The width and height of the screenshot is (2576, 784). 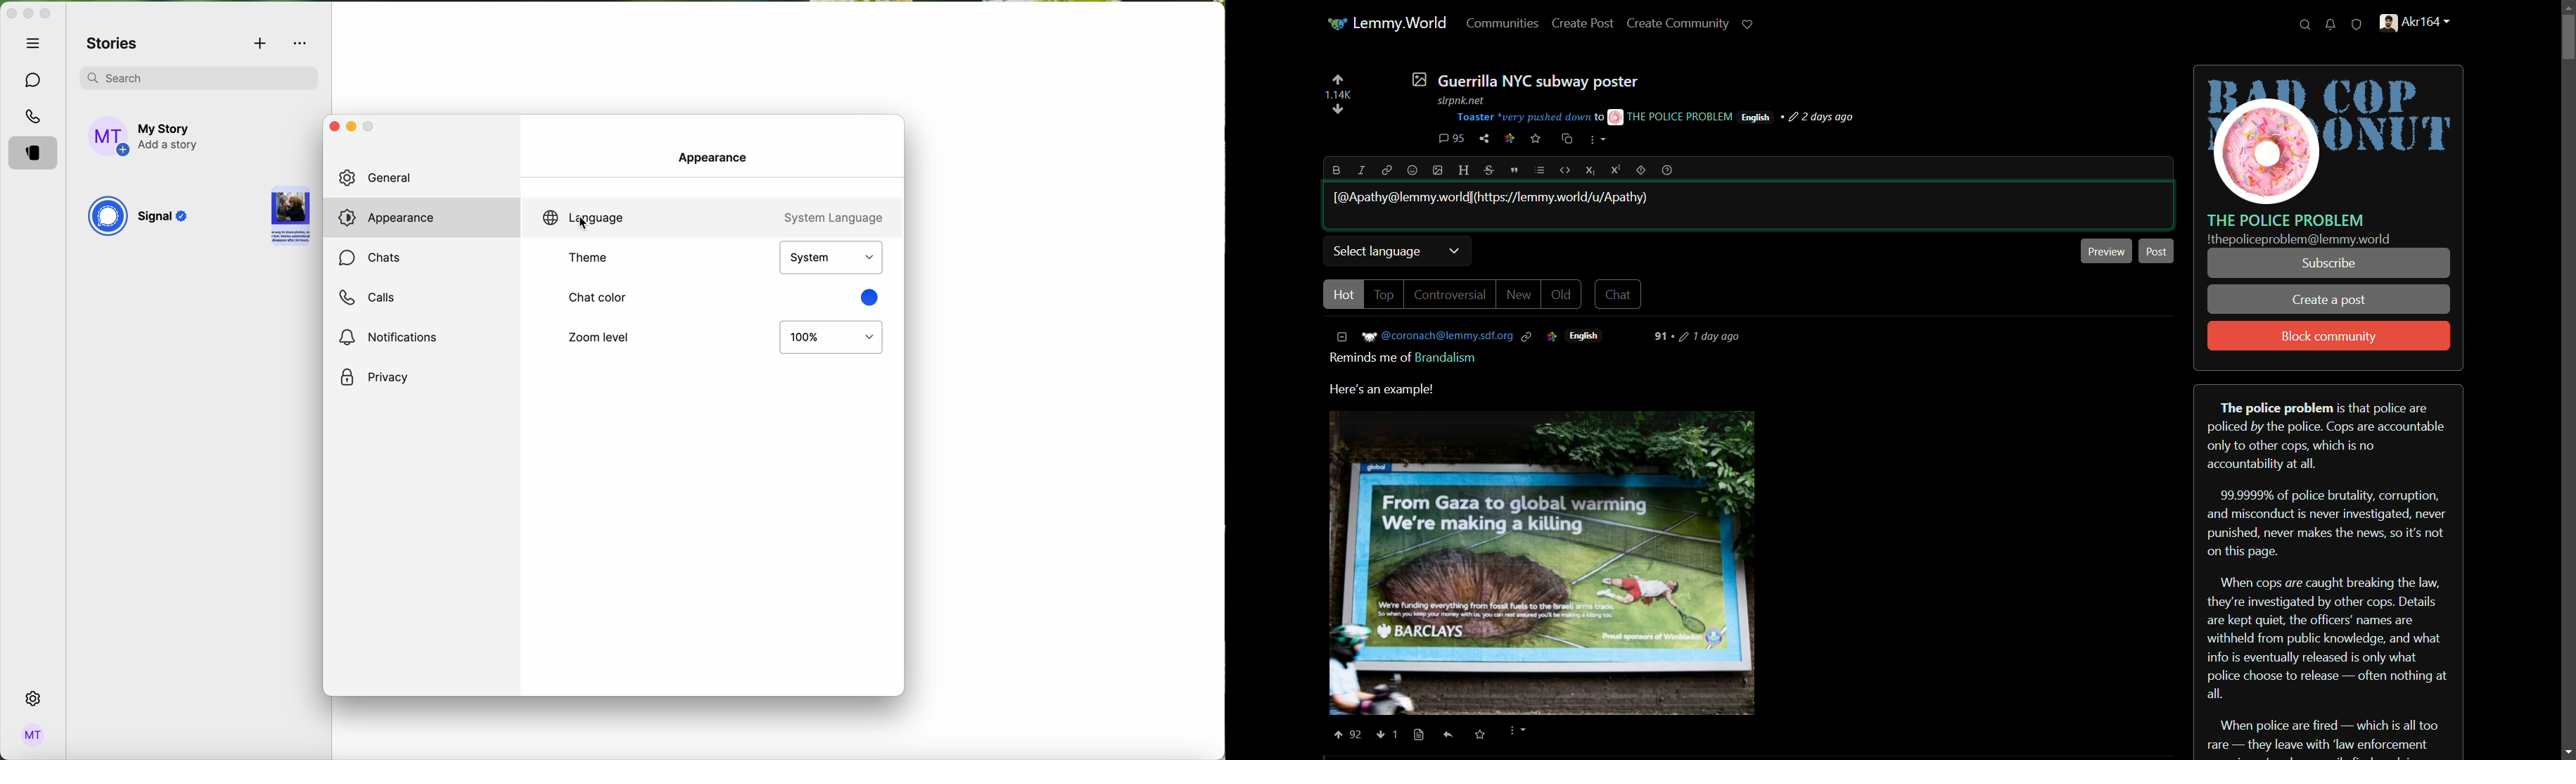 I want to click on diwnvote, so click(x=1338, y=110).